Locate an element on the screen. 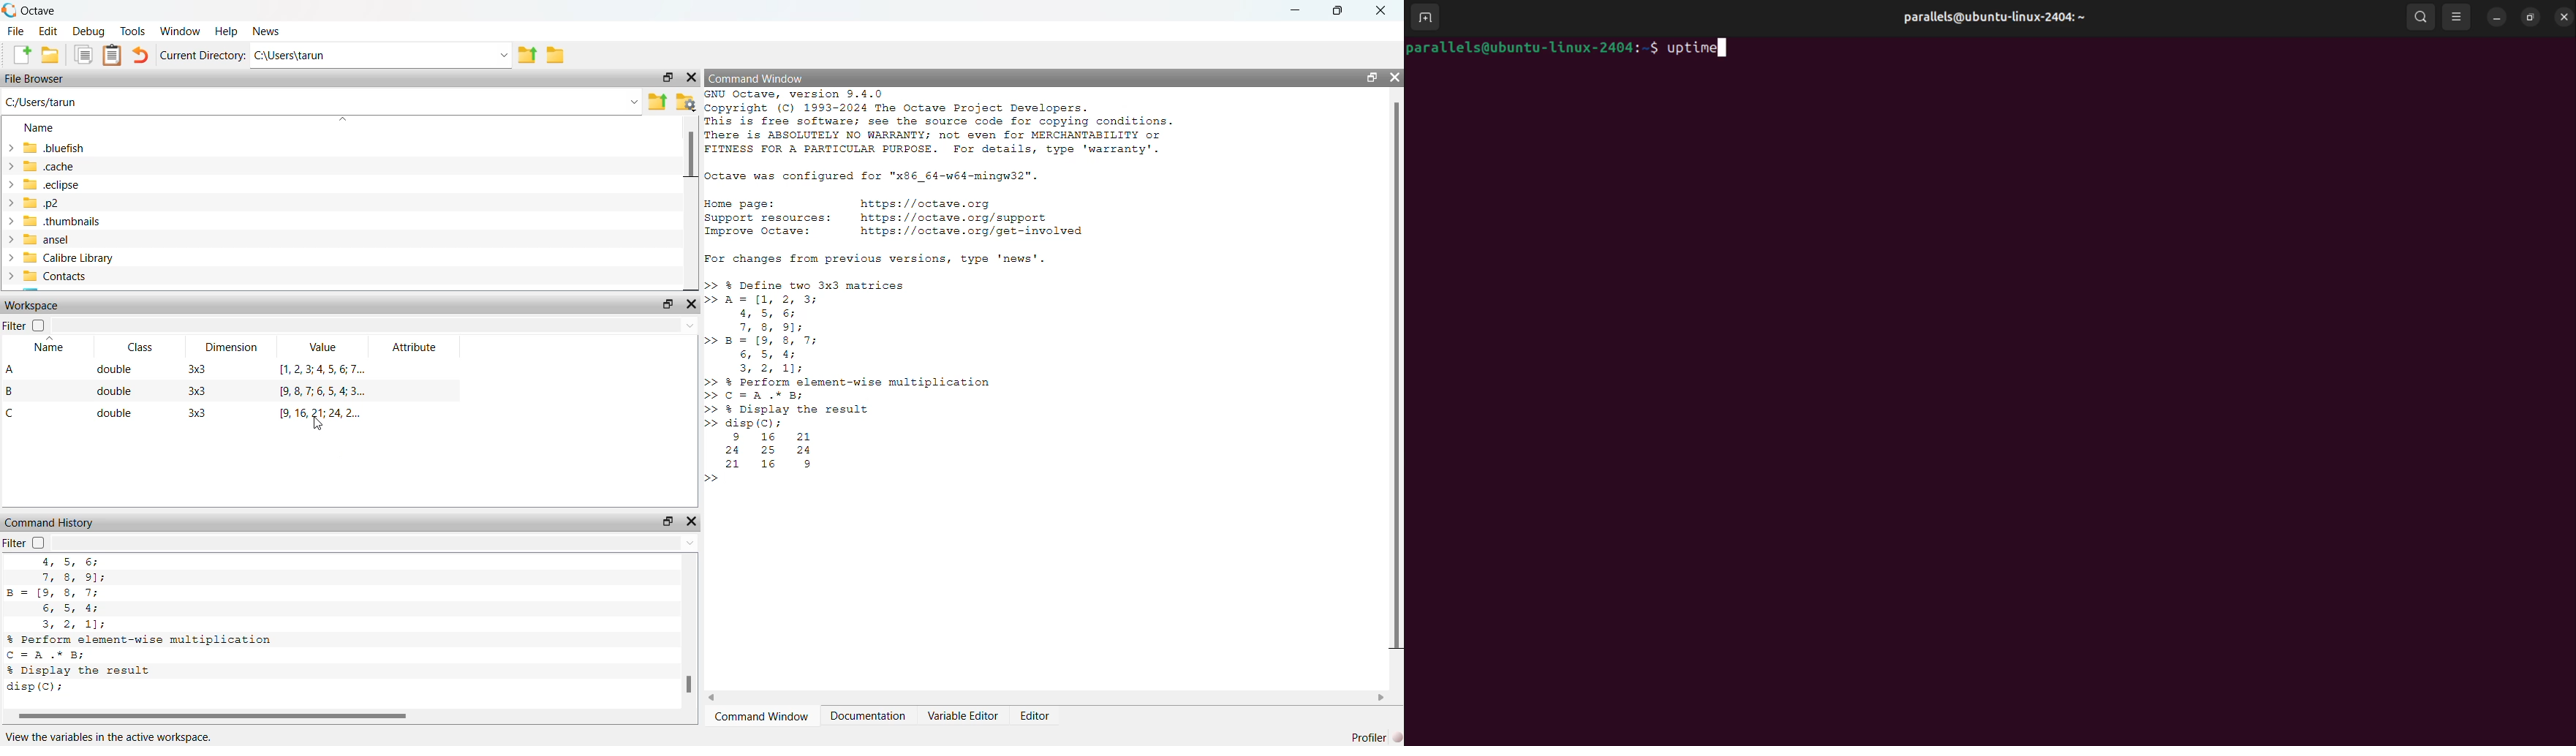 Image resolution: width=2576 pixels, height=756 pixels. Open Folder is located at coordinates (50, 55).